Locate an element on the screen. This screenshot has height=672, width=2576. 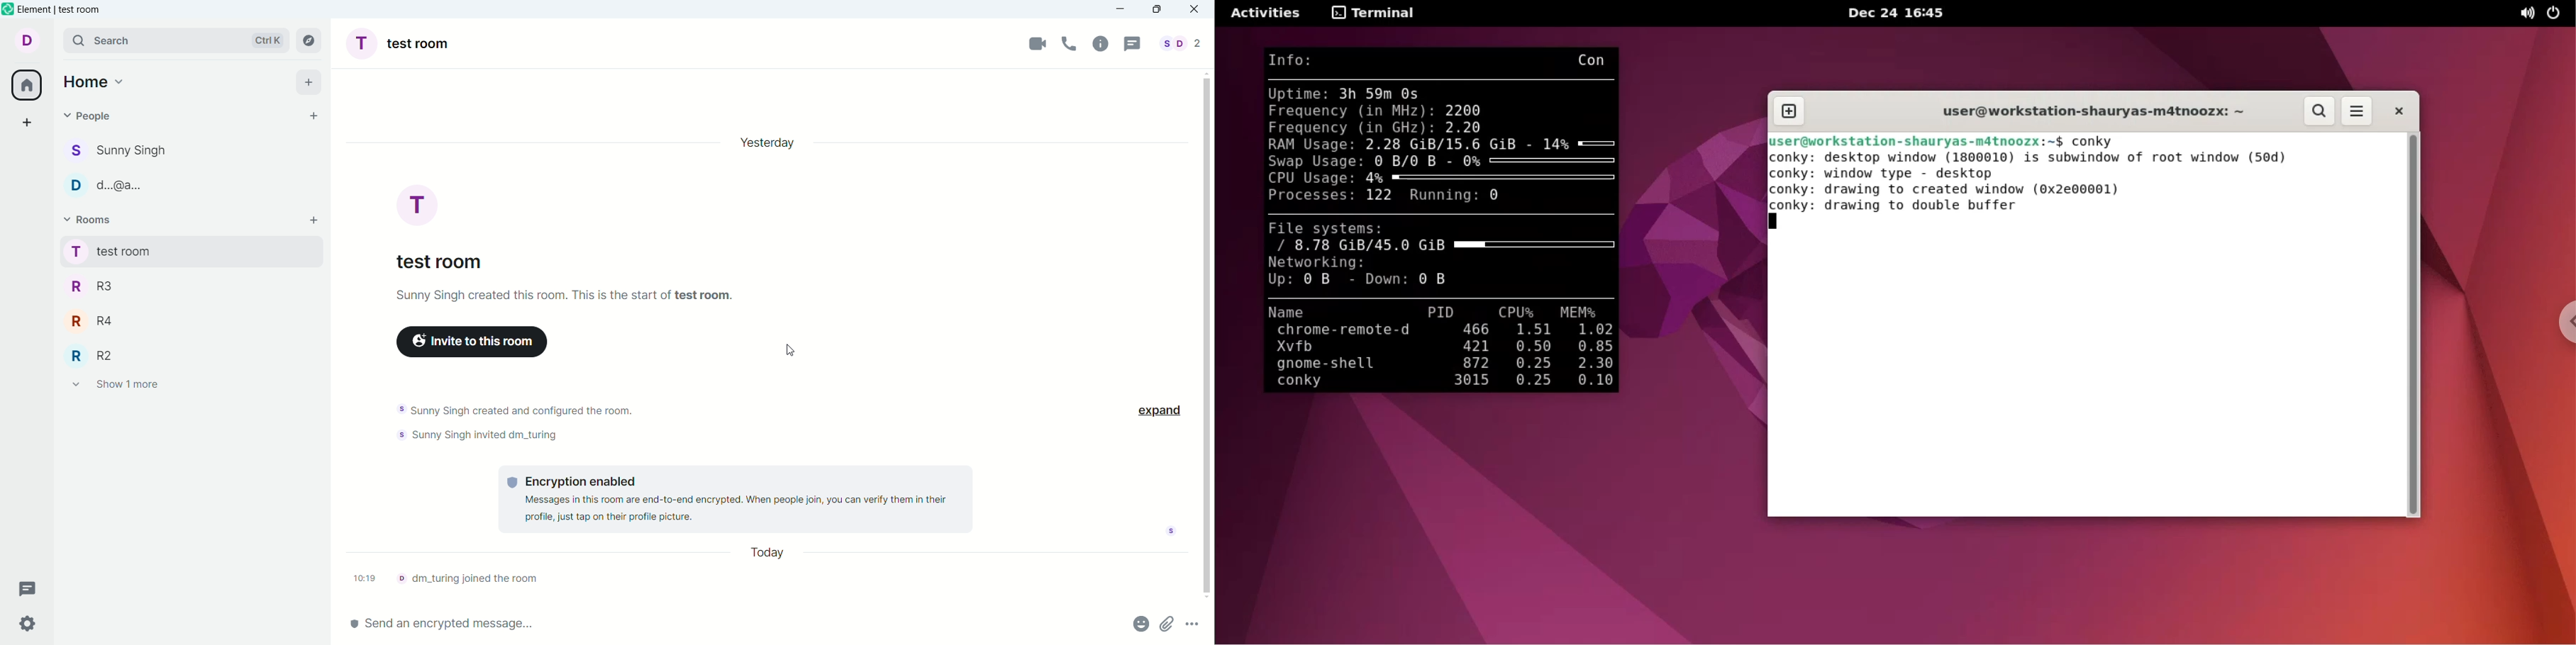
scroll down is located at coordinates (1207, 597).